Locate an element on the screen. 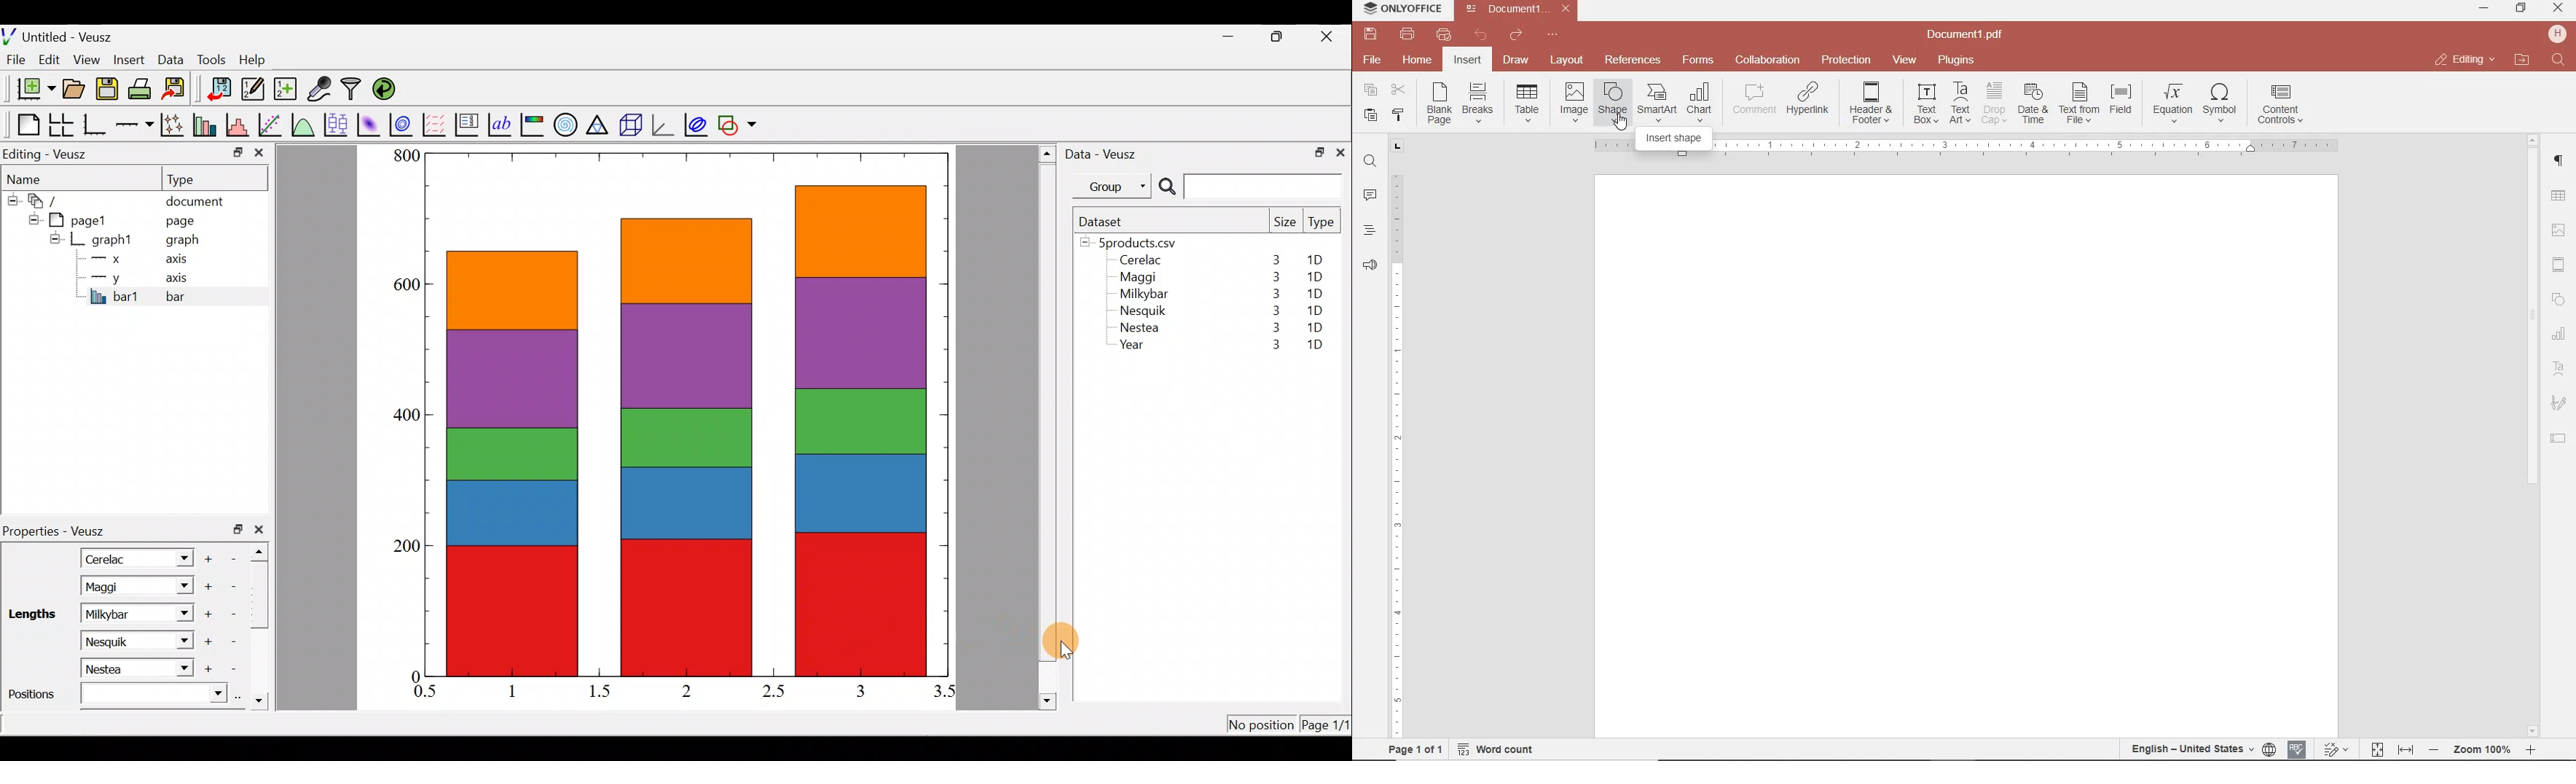  TABLE is located at coordinates (2559, 198).